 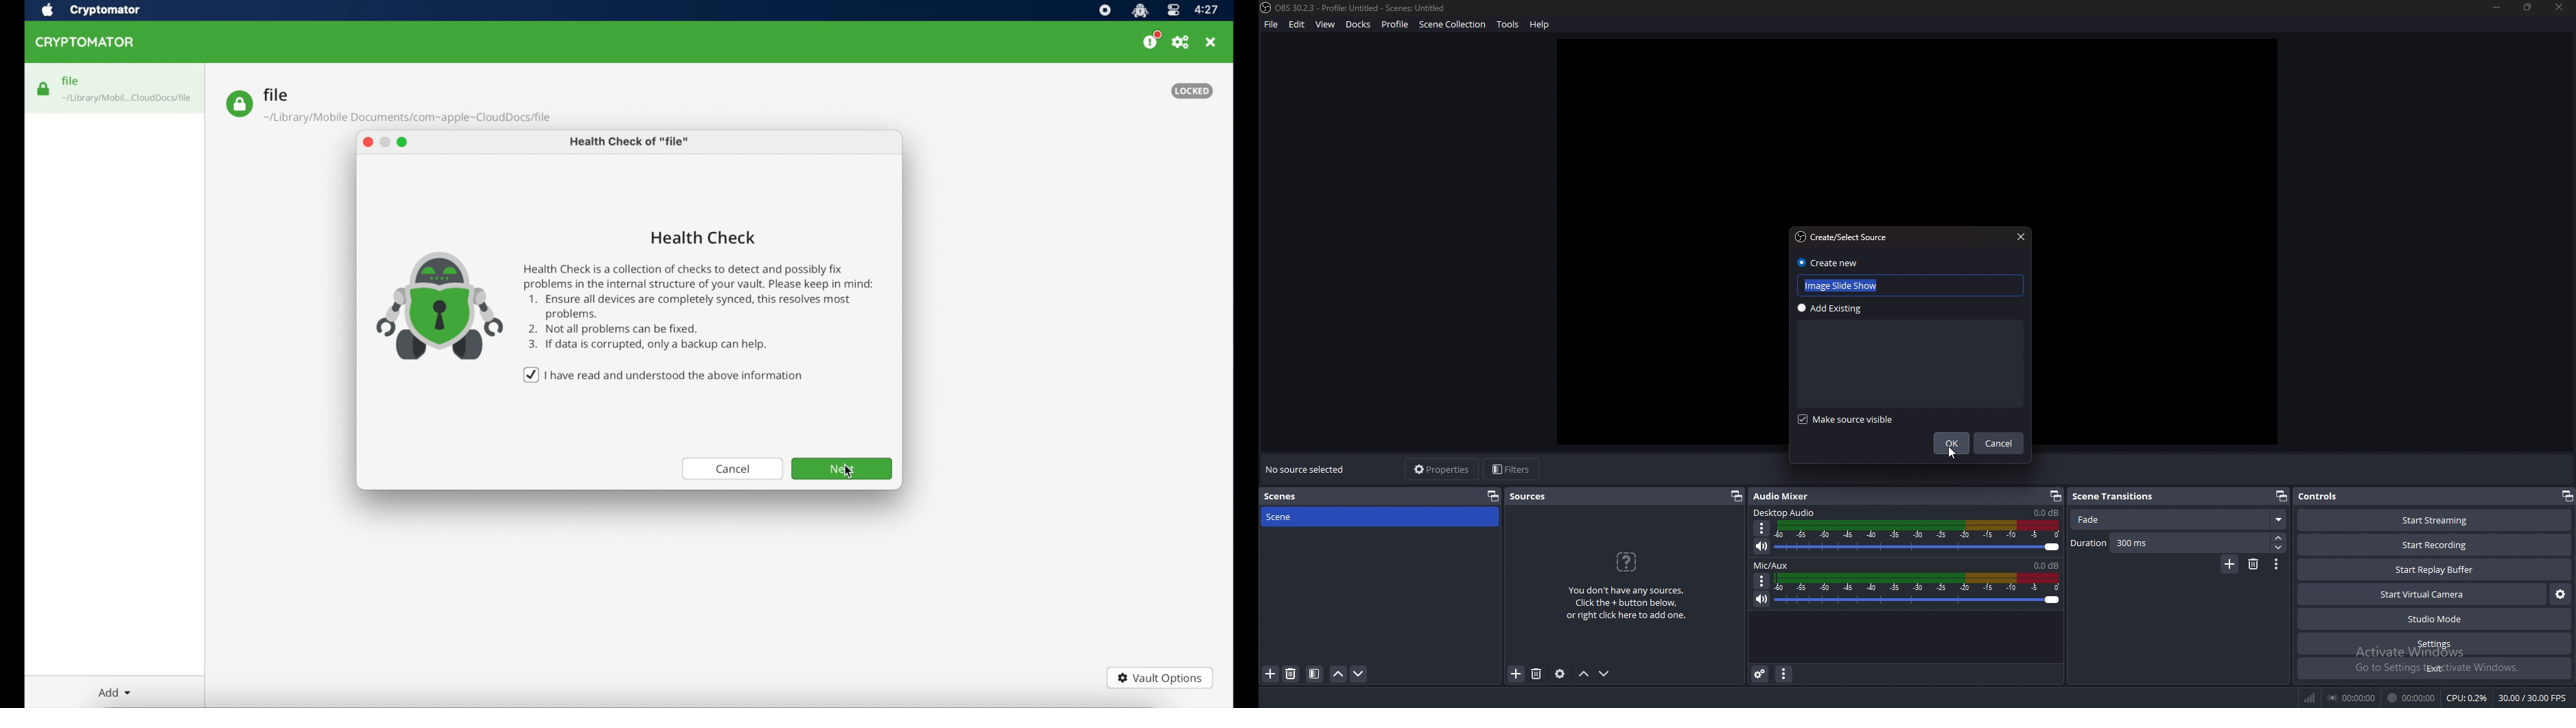 What do you see at coordinates (2046, 565) in the screenshot?
I see `volume level` at bounding box center [2046, 565].